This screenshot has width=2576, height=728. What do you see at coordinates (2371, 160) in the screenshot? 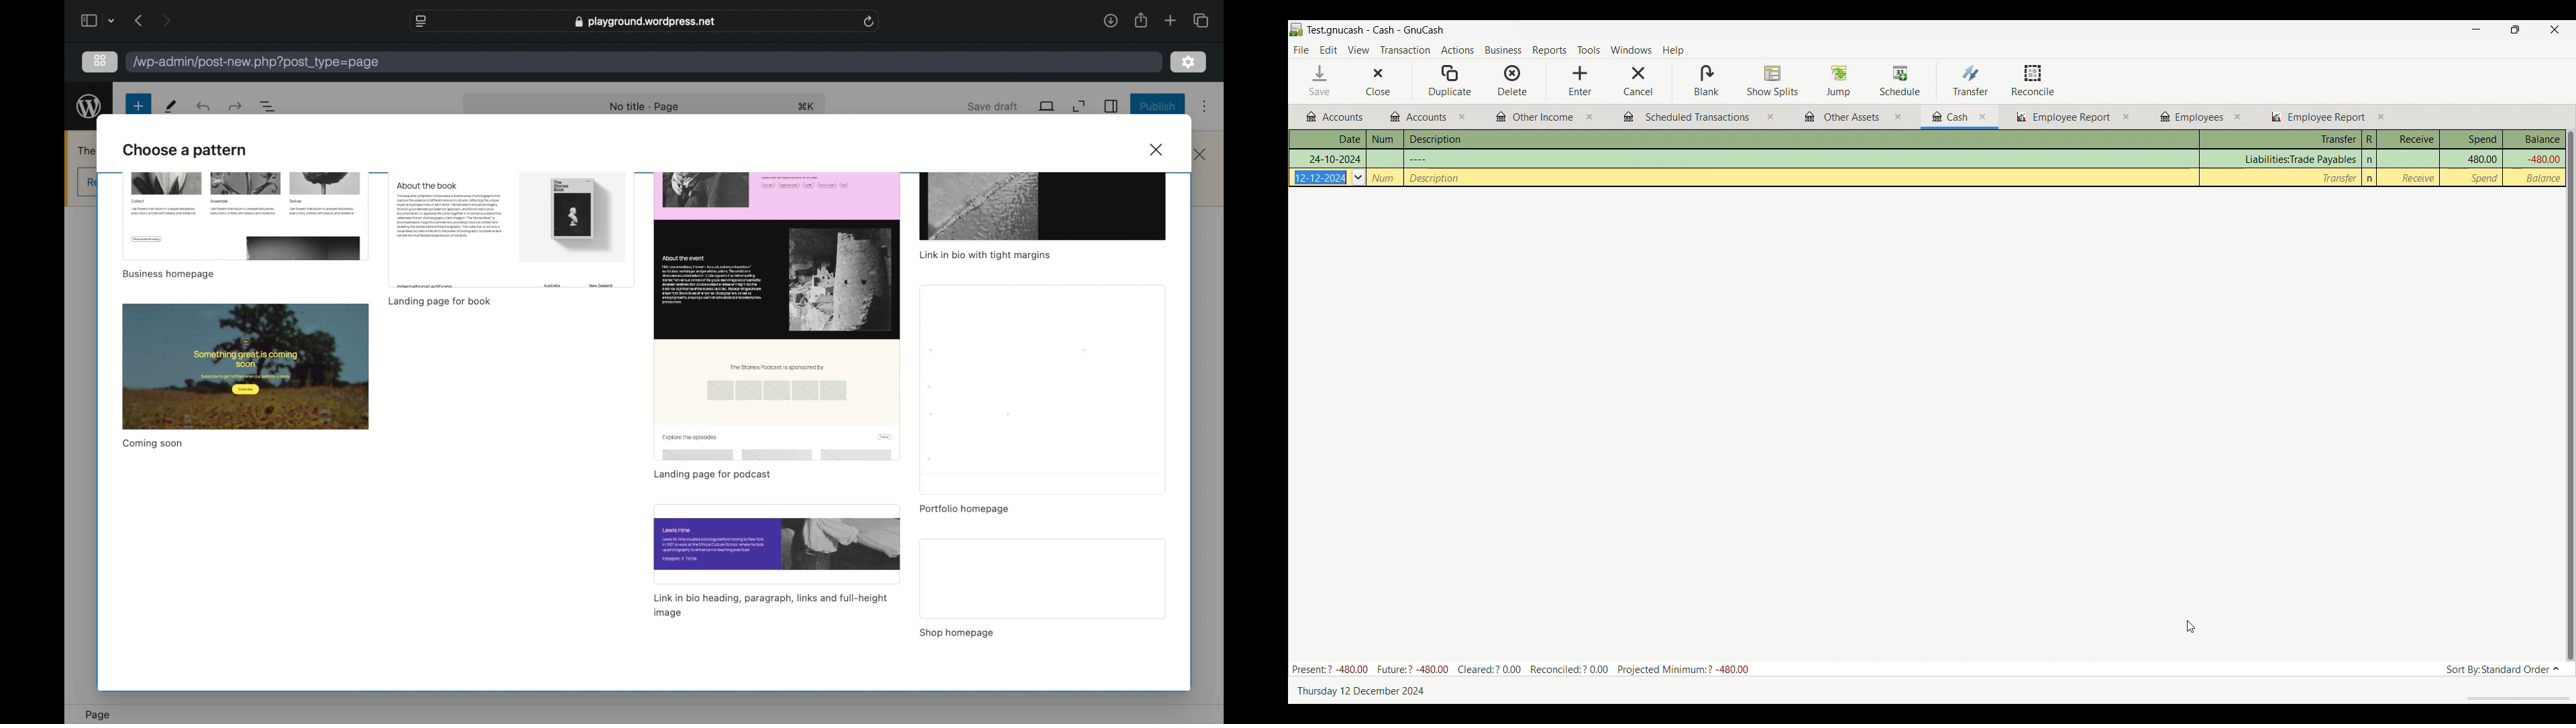
I see `n` at bounding box center [2371, 160].